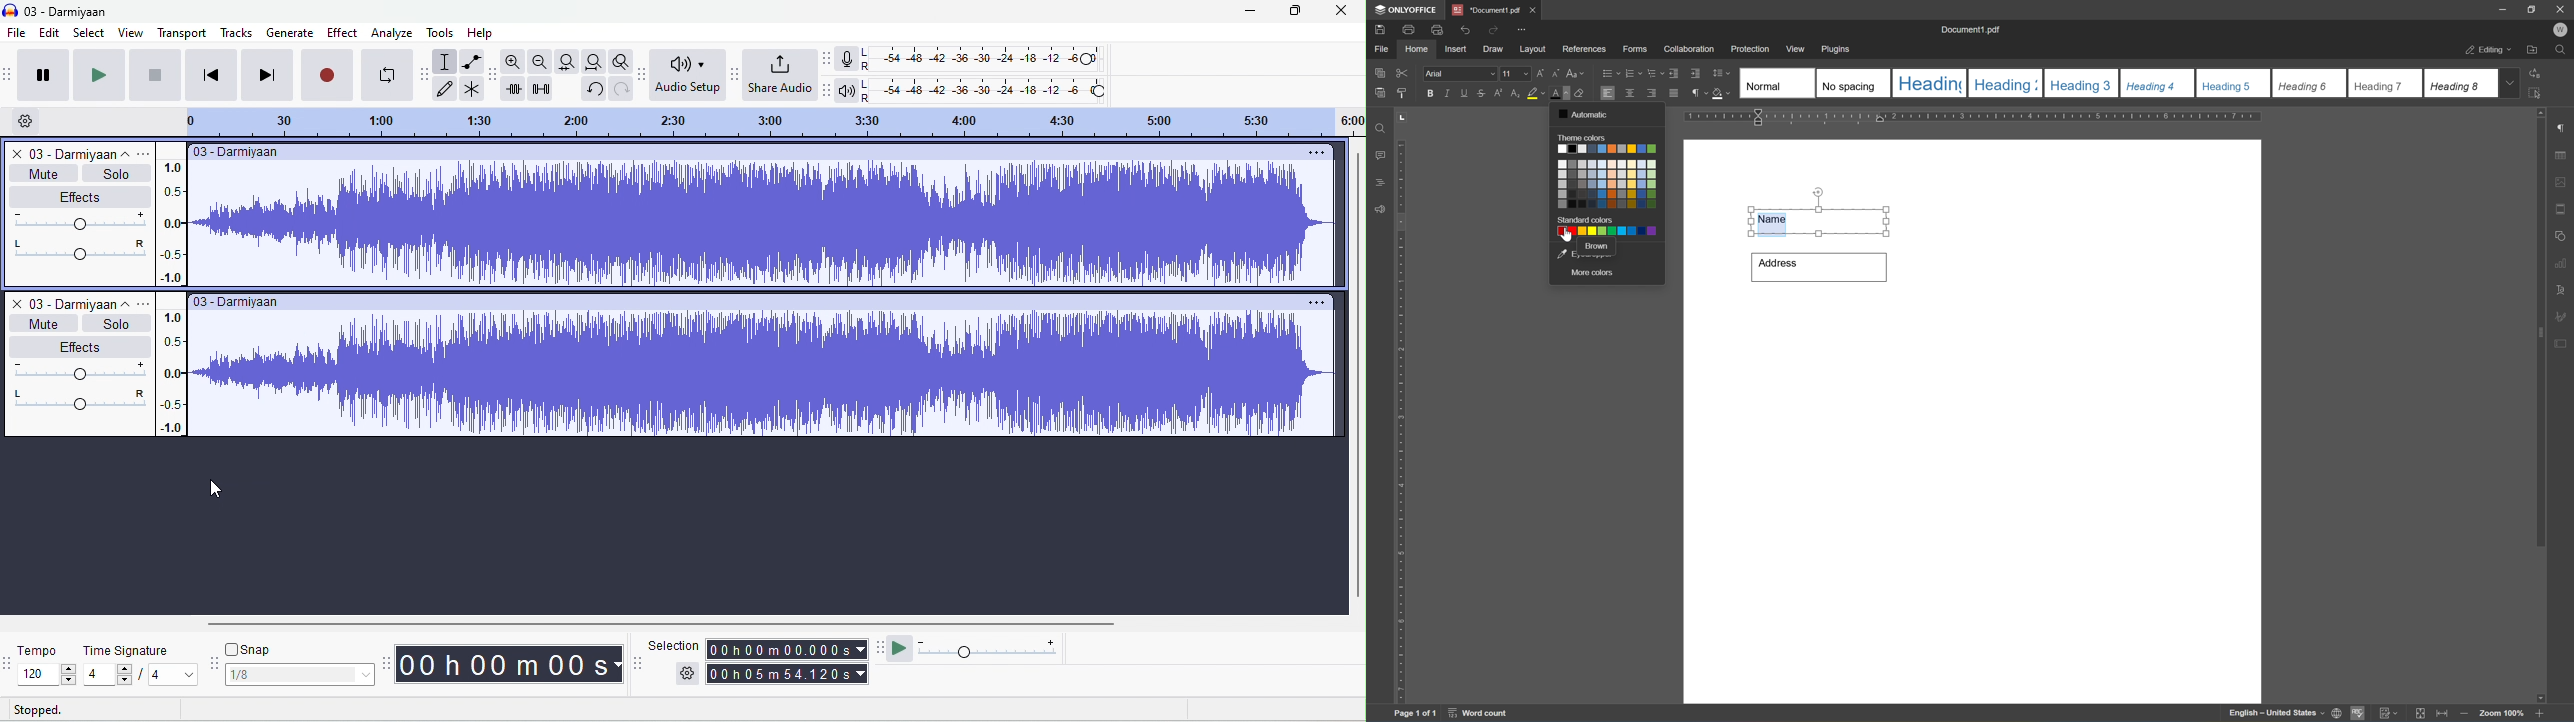  I want to click on paragraph line spacing, so click(1723, 73).